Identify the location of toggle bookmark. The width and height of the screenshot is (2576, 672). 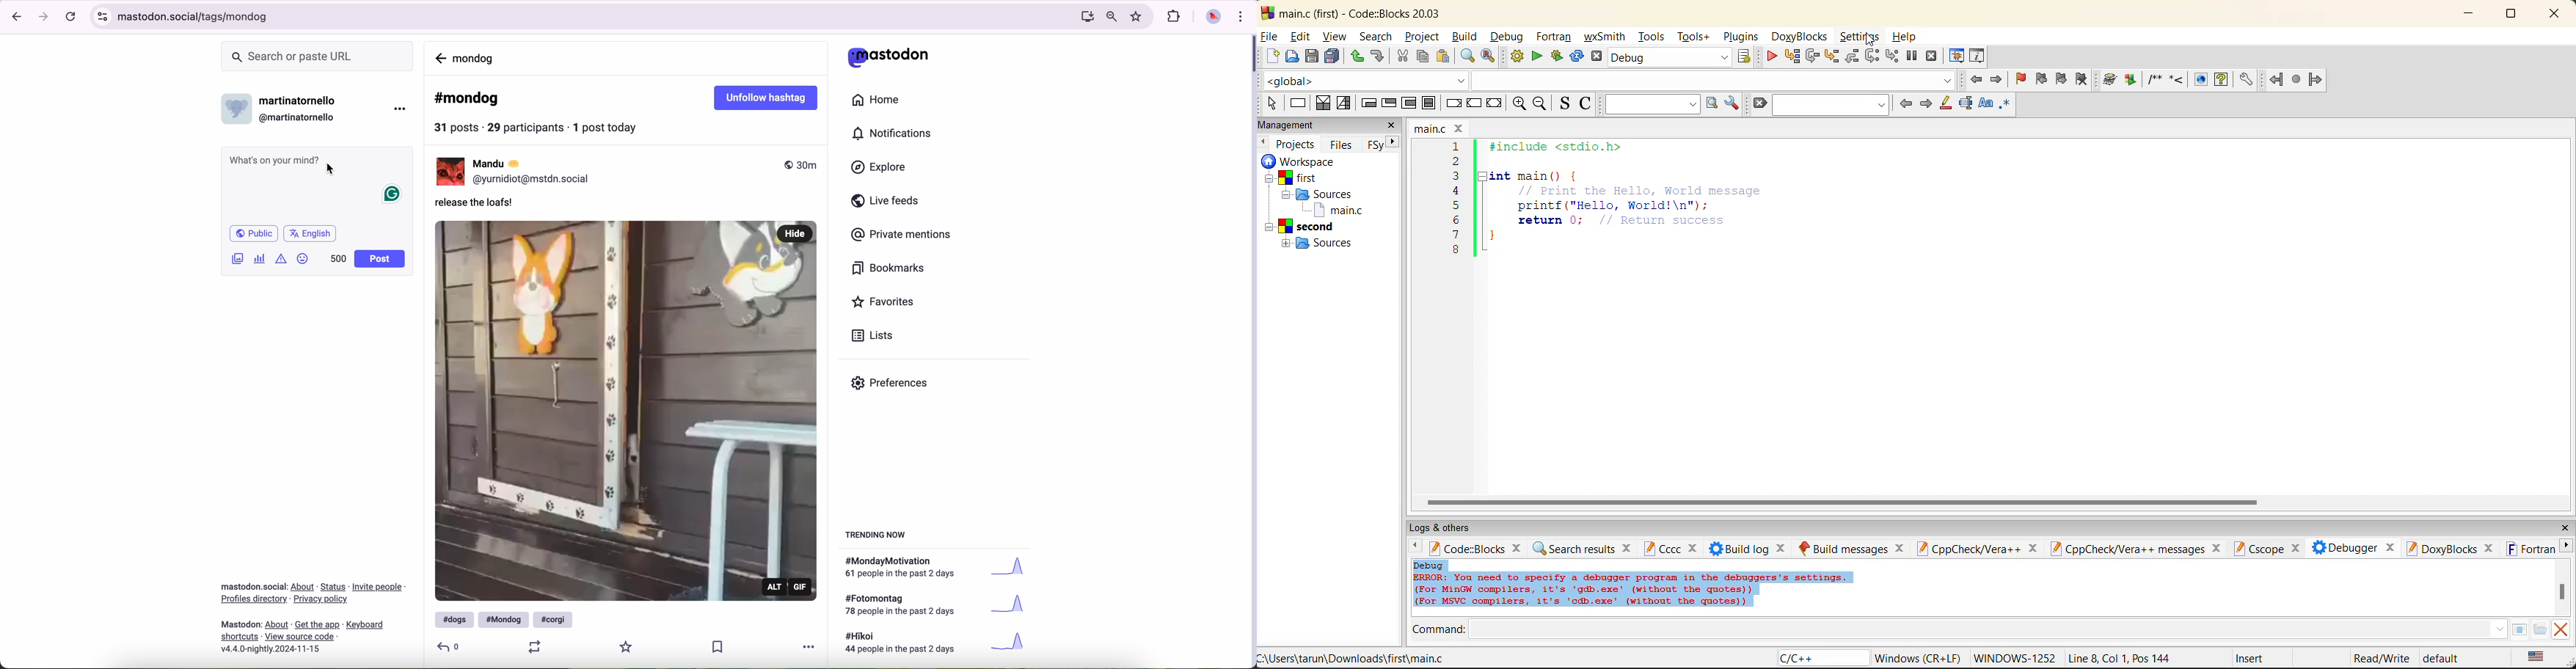
(2021, 79).